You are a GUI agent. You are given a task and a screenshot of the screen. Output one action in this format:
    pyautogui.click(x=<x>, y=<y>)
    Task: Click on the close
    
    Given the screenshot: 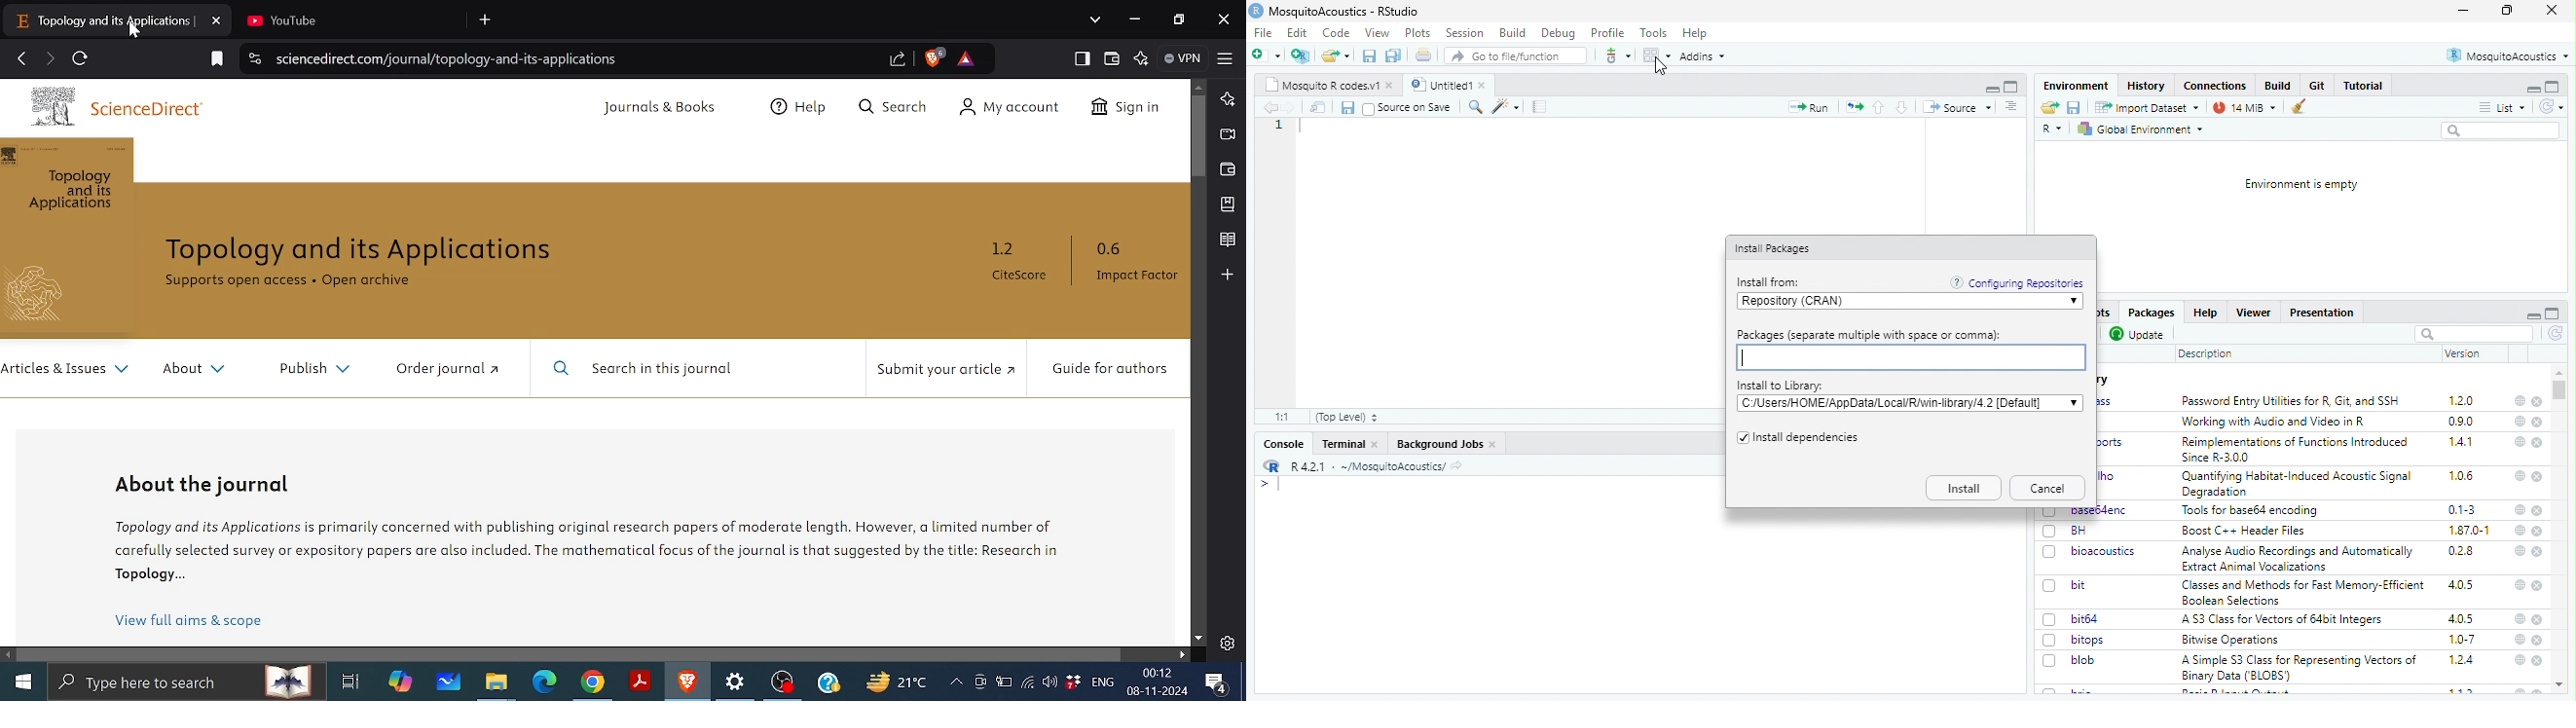 What is the action you would take?
    pyautogui.click(x=2539, y=532)
    